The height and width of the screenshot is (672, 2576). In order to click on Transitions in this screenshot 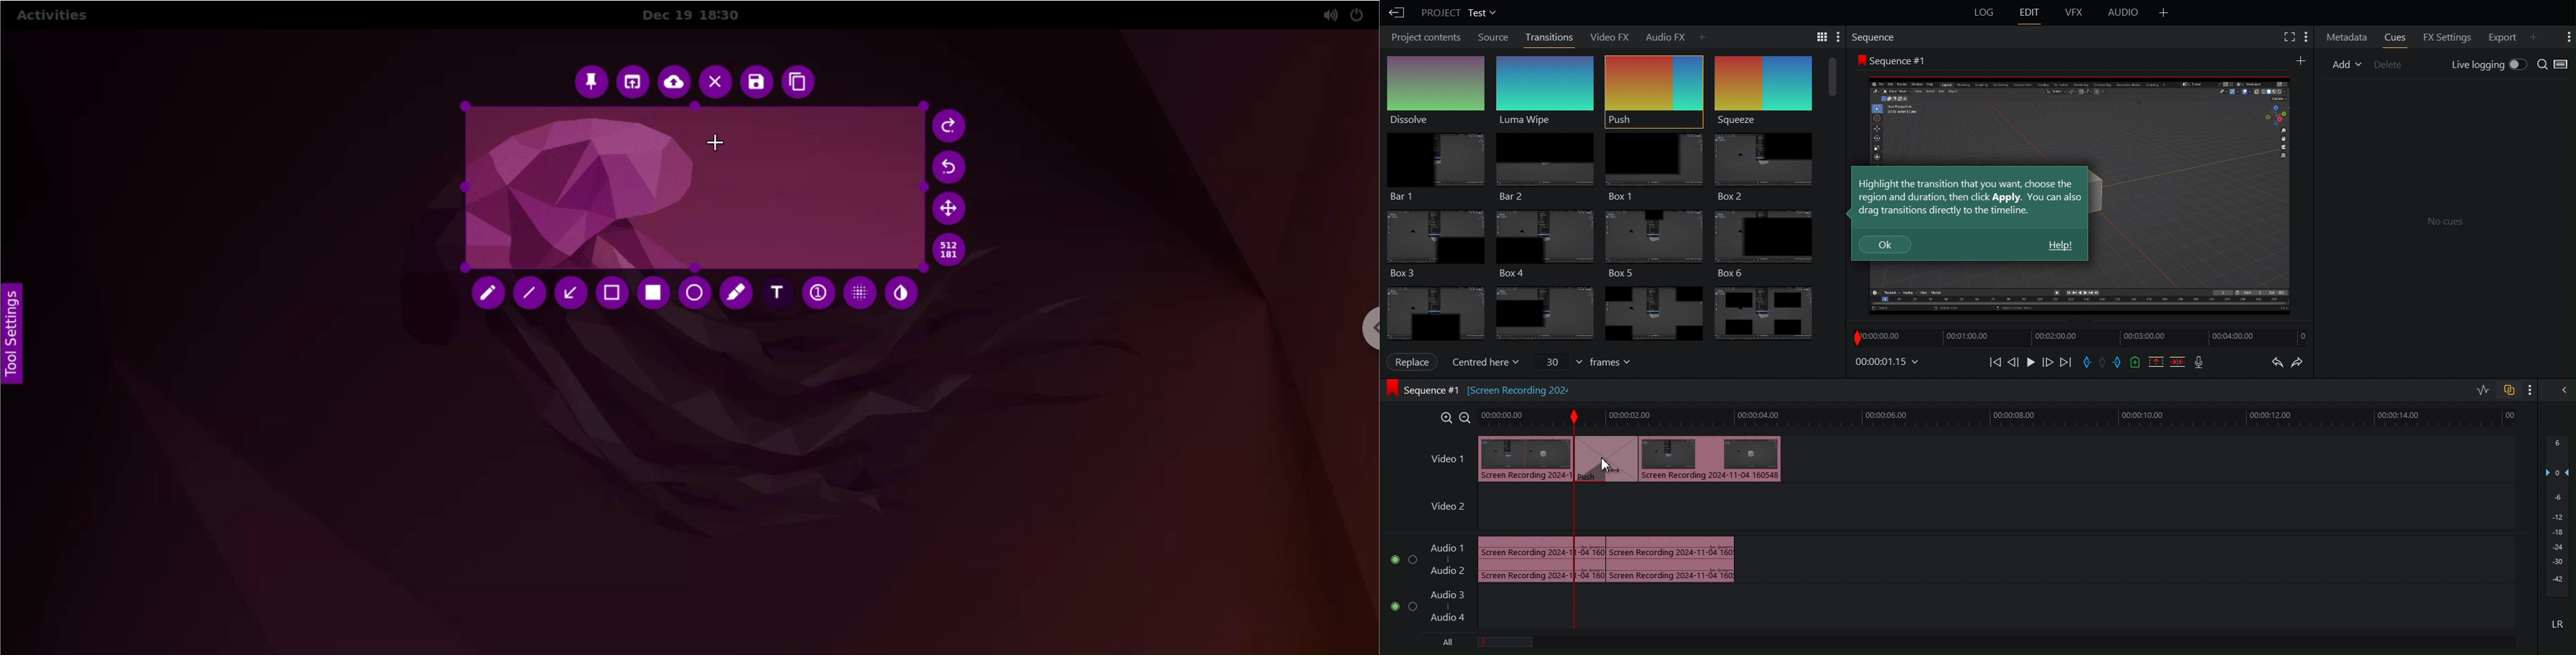, I will do `click(1602, 314)`.